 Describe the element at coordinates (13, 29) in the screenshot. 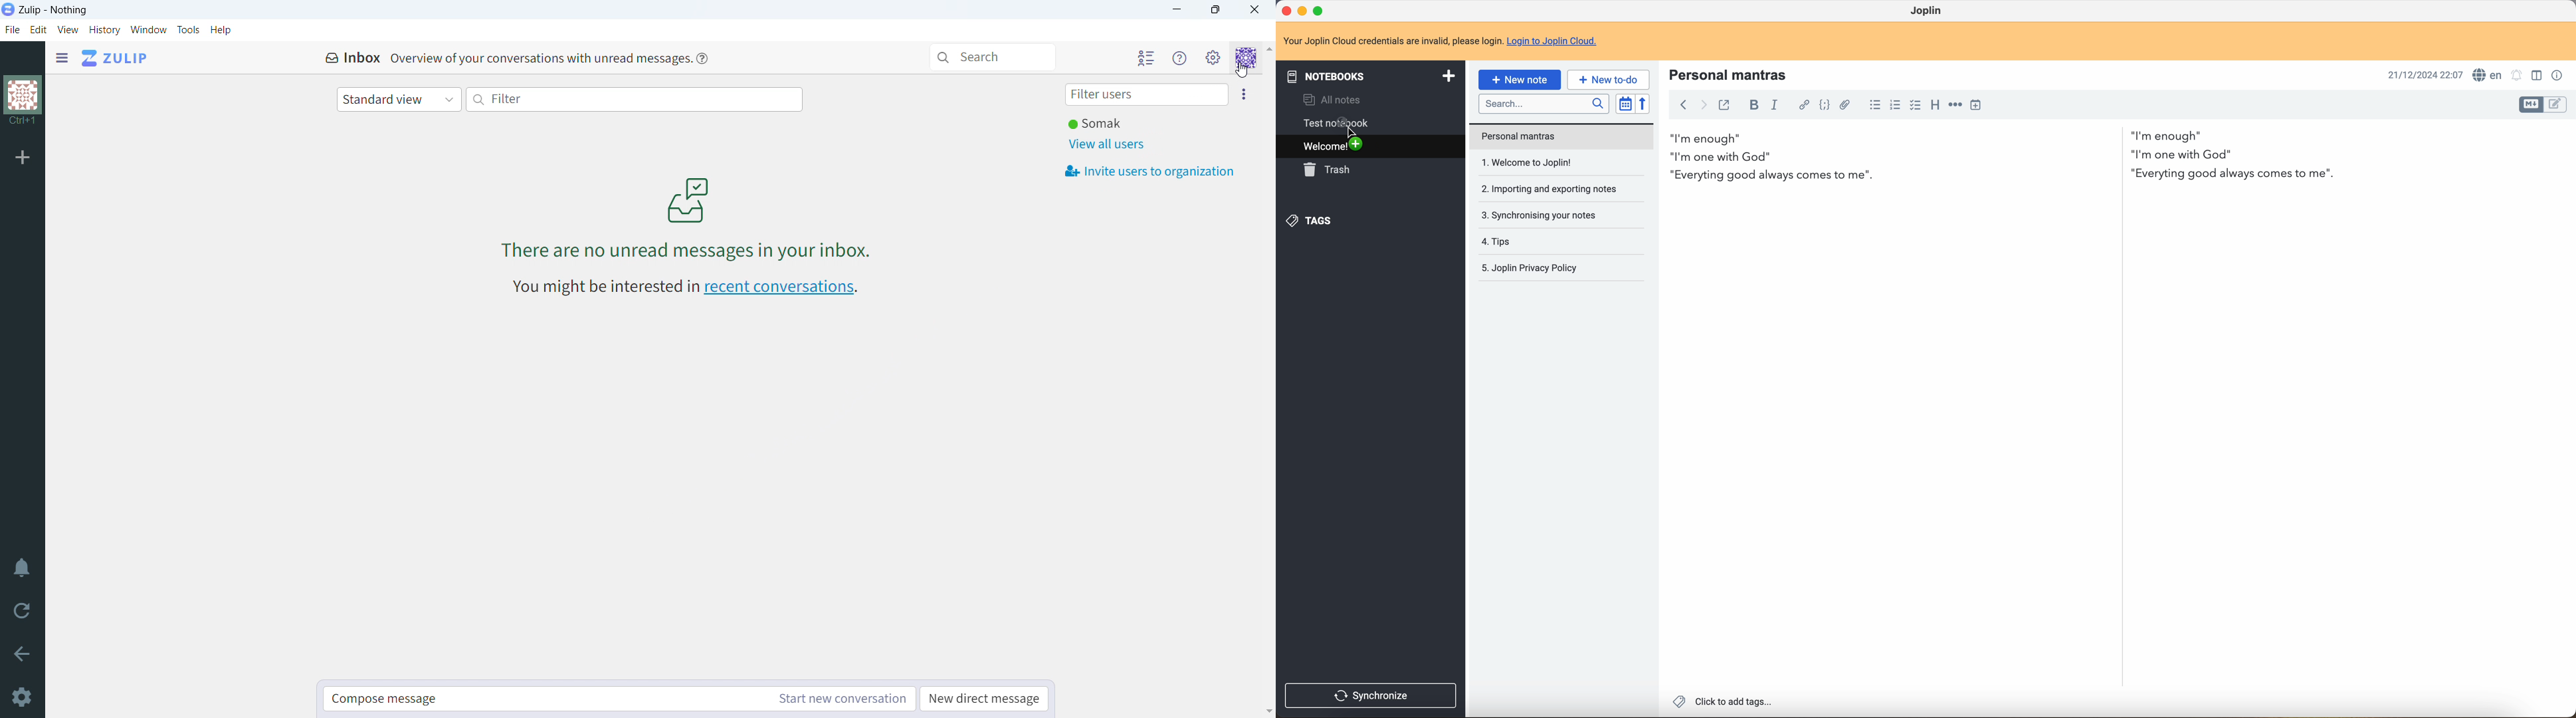

I see `file` at that location.